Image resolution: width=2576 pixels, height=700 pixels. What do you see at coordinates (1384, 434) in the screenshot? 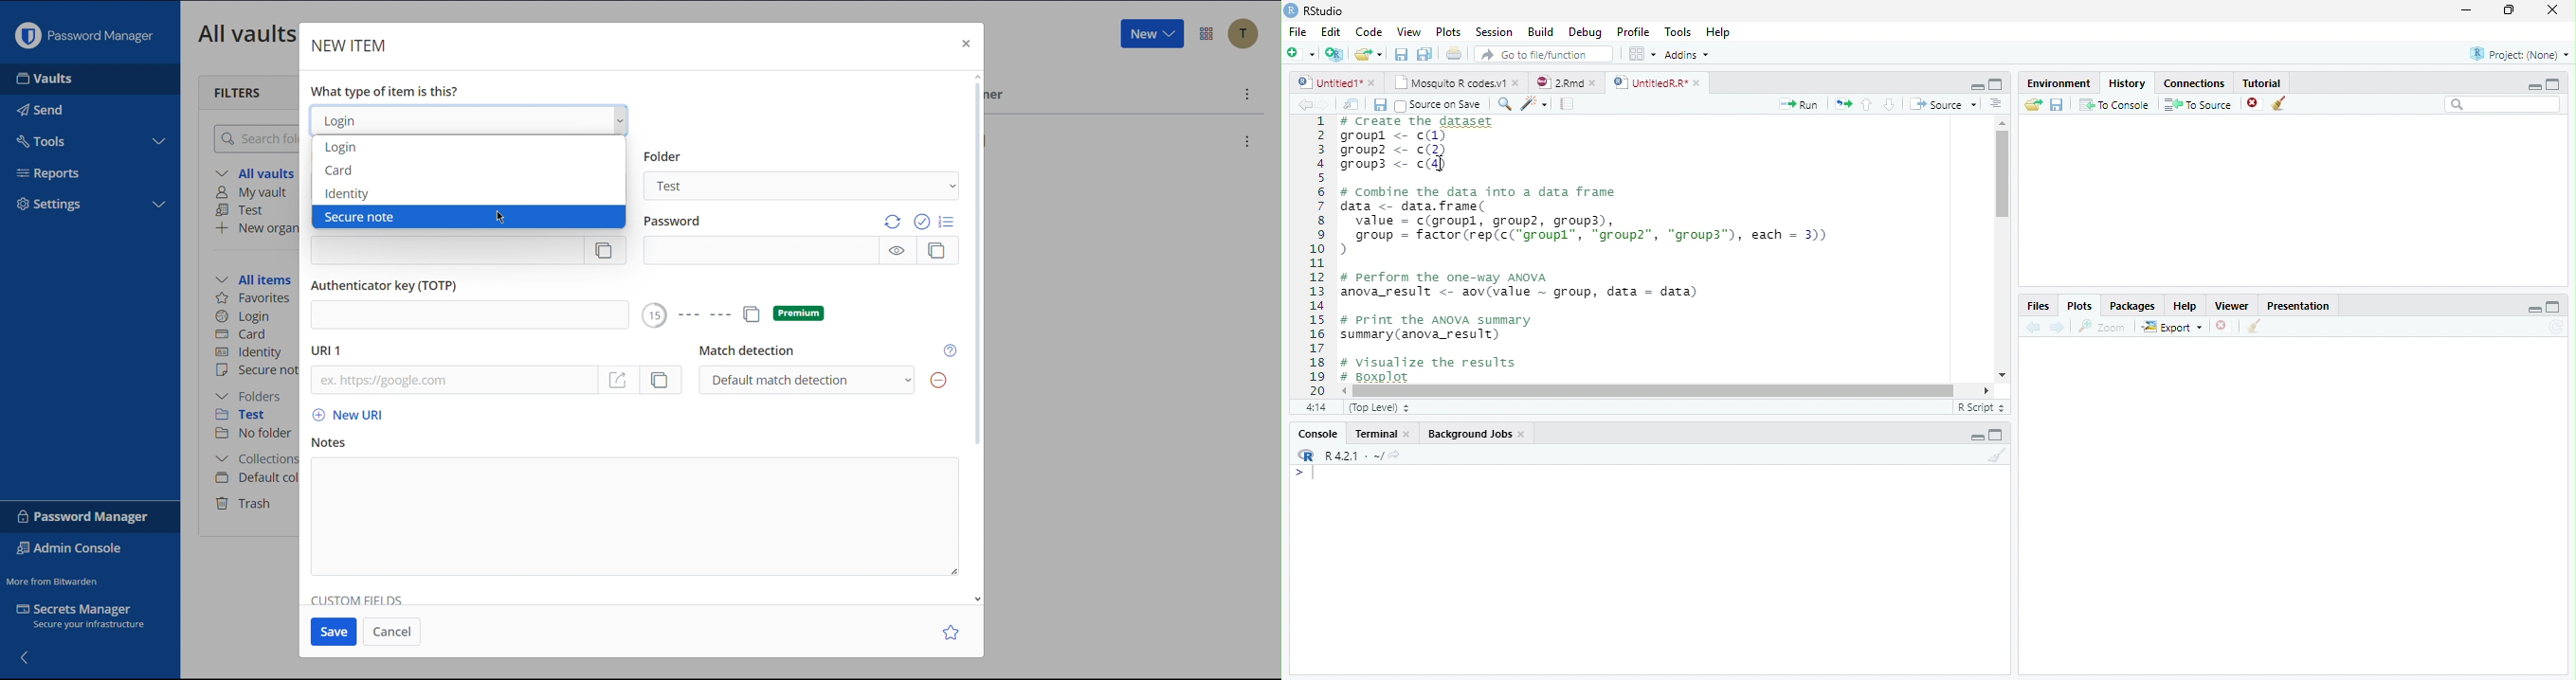
I see `Terminal` at bounding box center [1384, 434].